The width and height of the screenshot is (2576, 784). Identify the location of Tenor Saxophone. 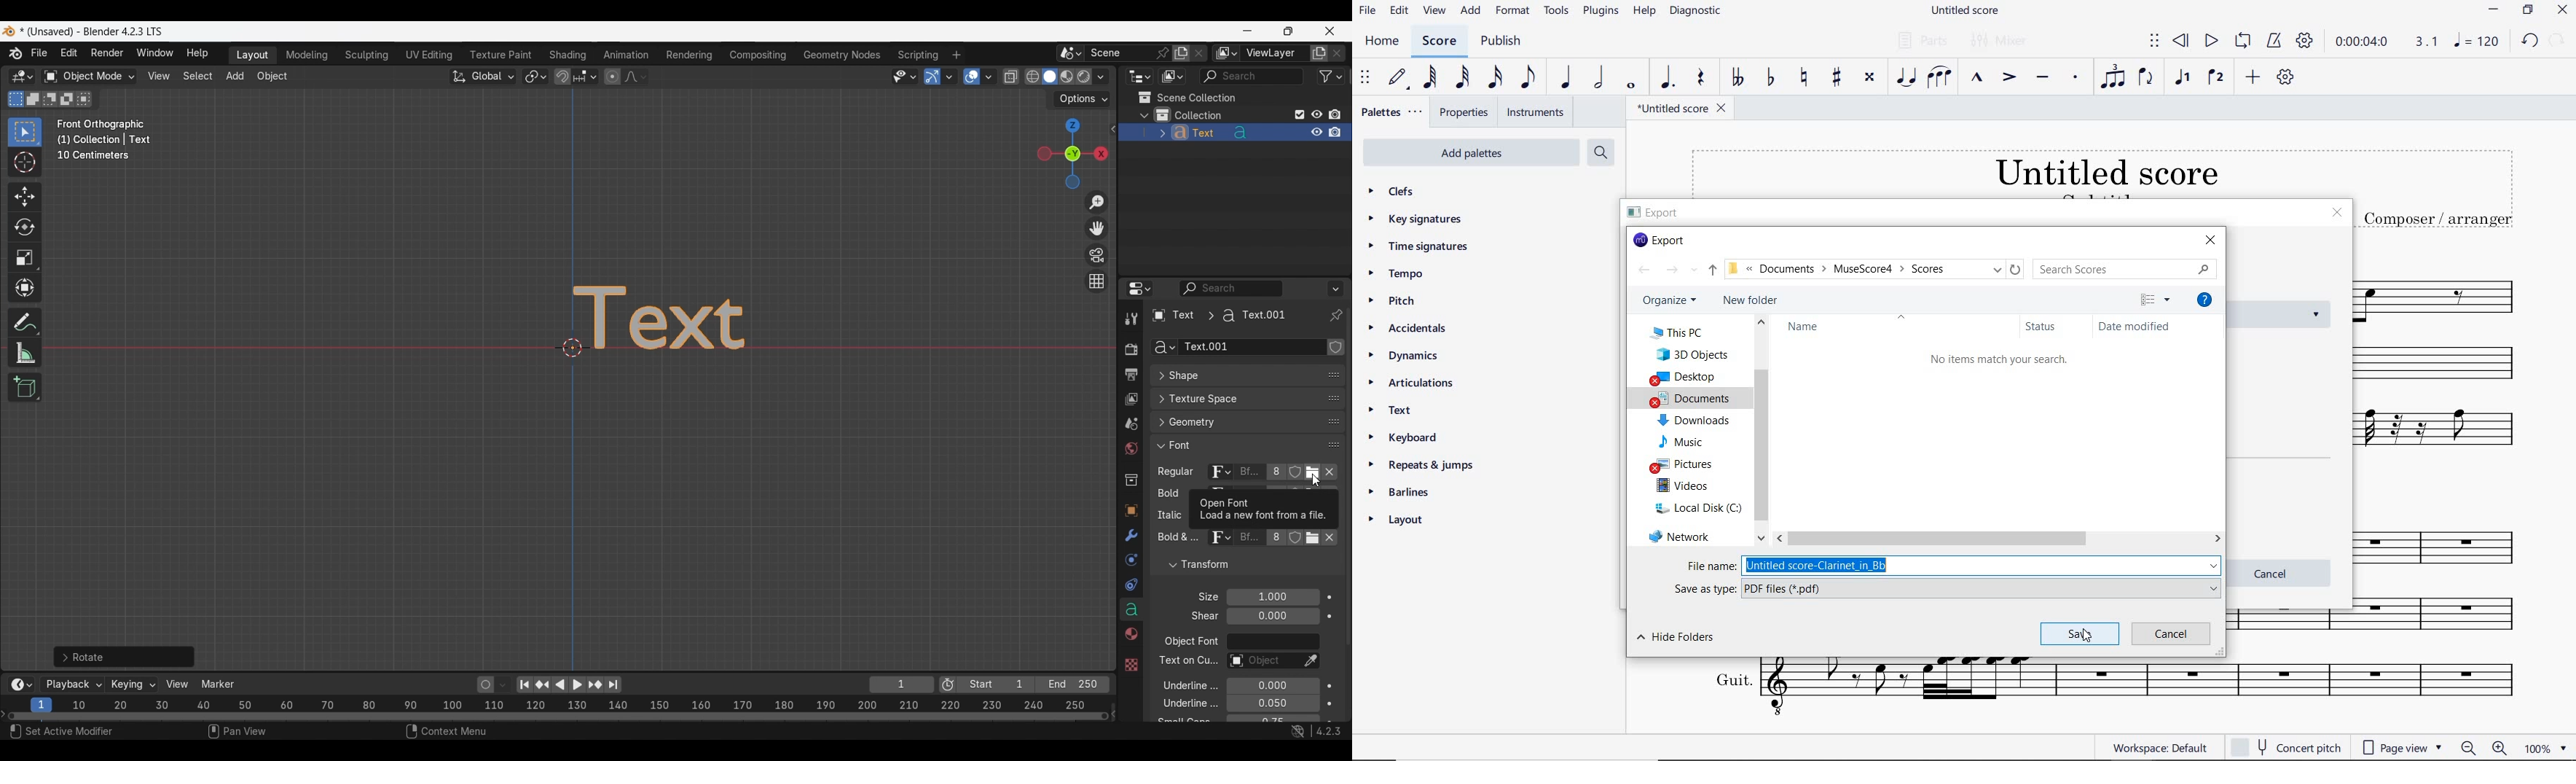
(2442, 293).